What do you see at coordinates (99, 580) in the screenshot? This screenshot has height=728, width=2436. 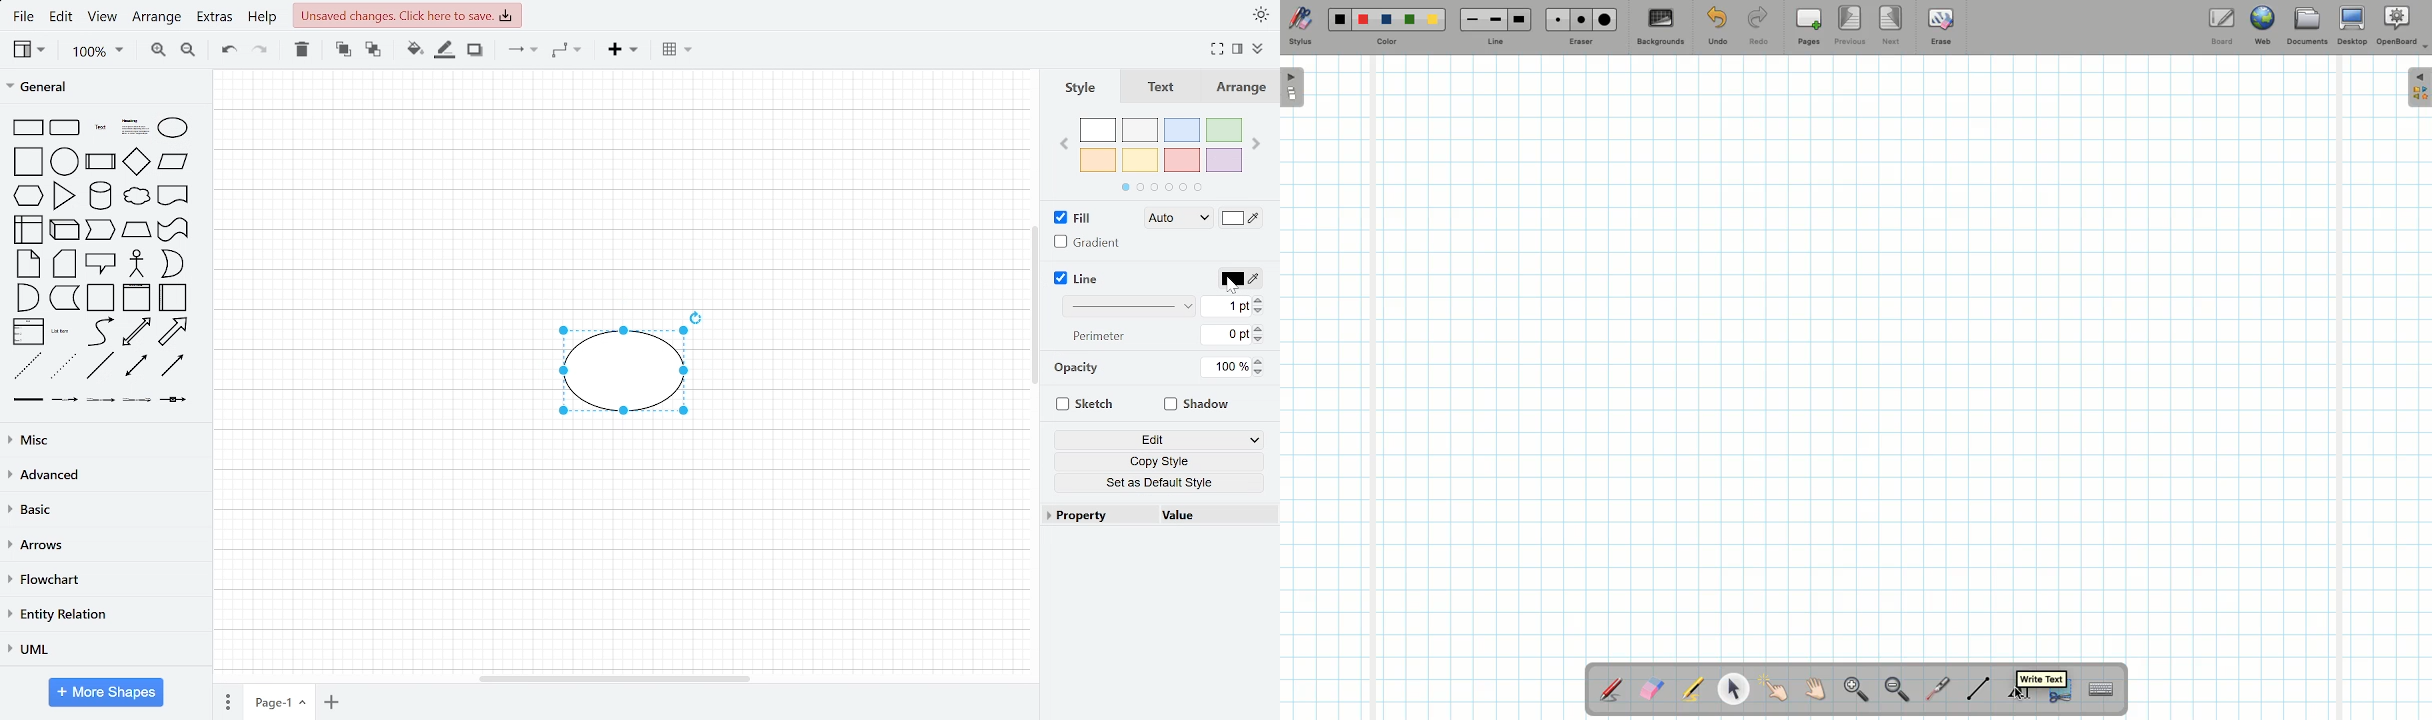 I see `flowchart` at bounding box center [99, 580].